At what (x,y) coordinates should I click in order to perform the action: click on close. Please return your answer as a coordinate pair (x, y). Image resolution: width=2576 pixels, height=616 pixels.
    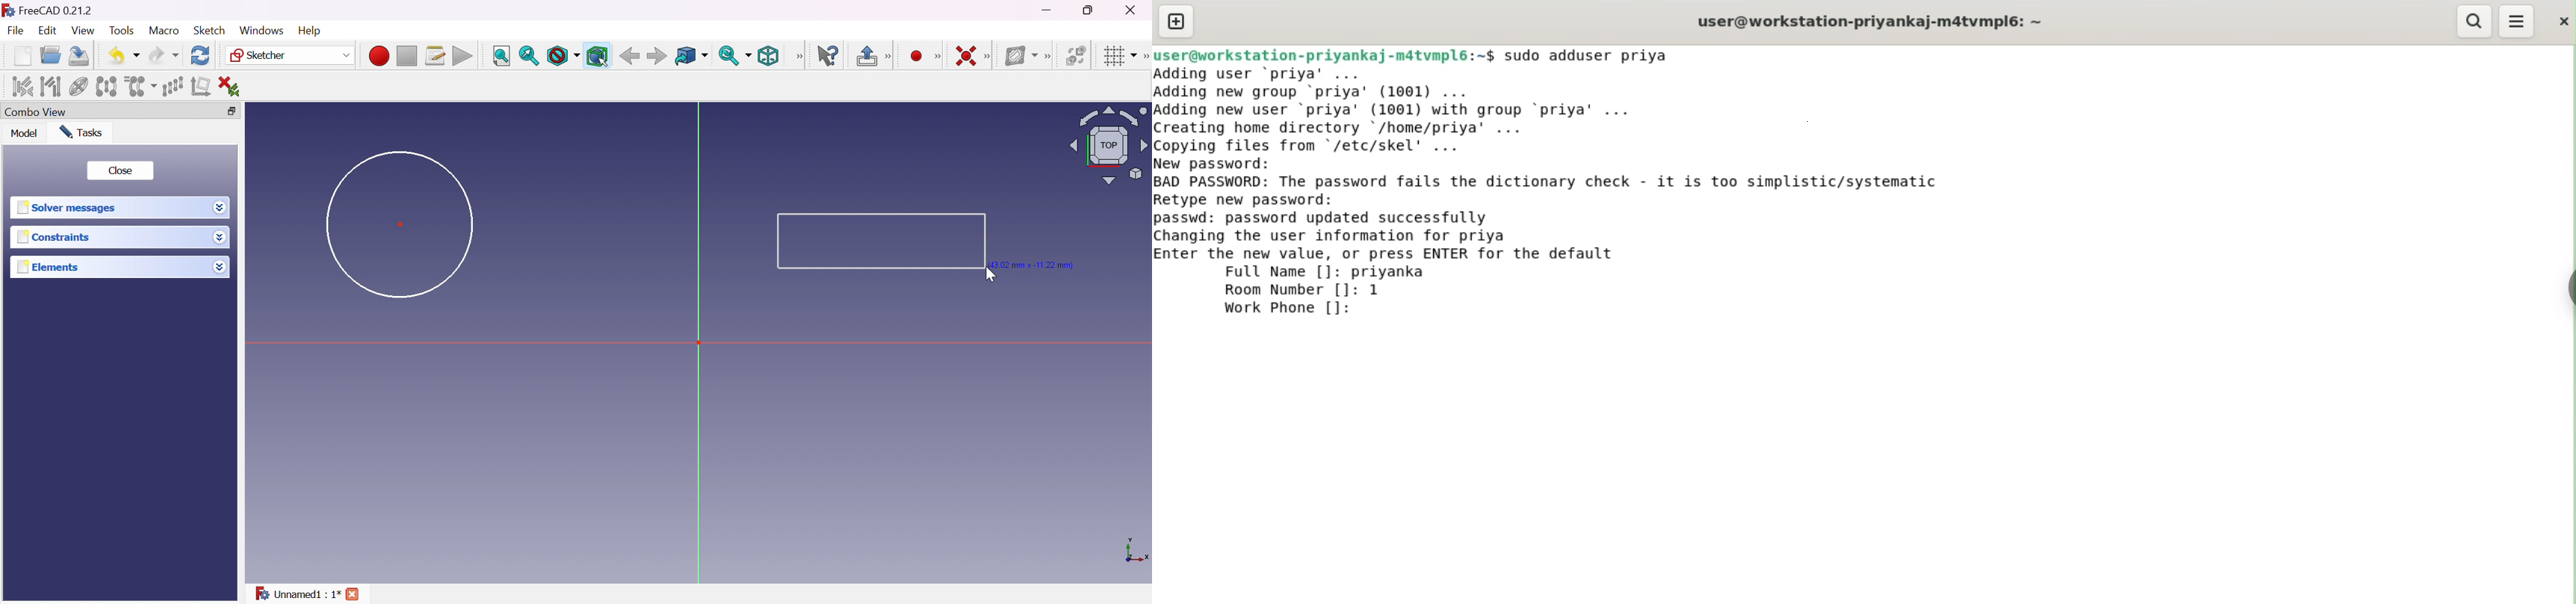
    Looking at the image, I should click on (355, 594).